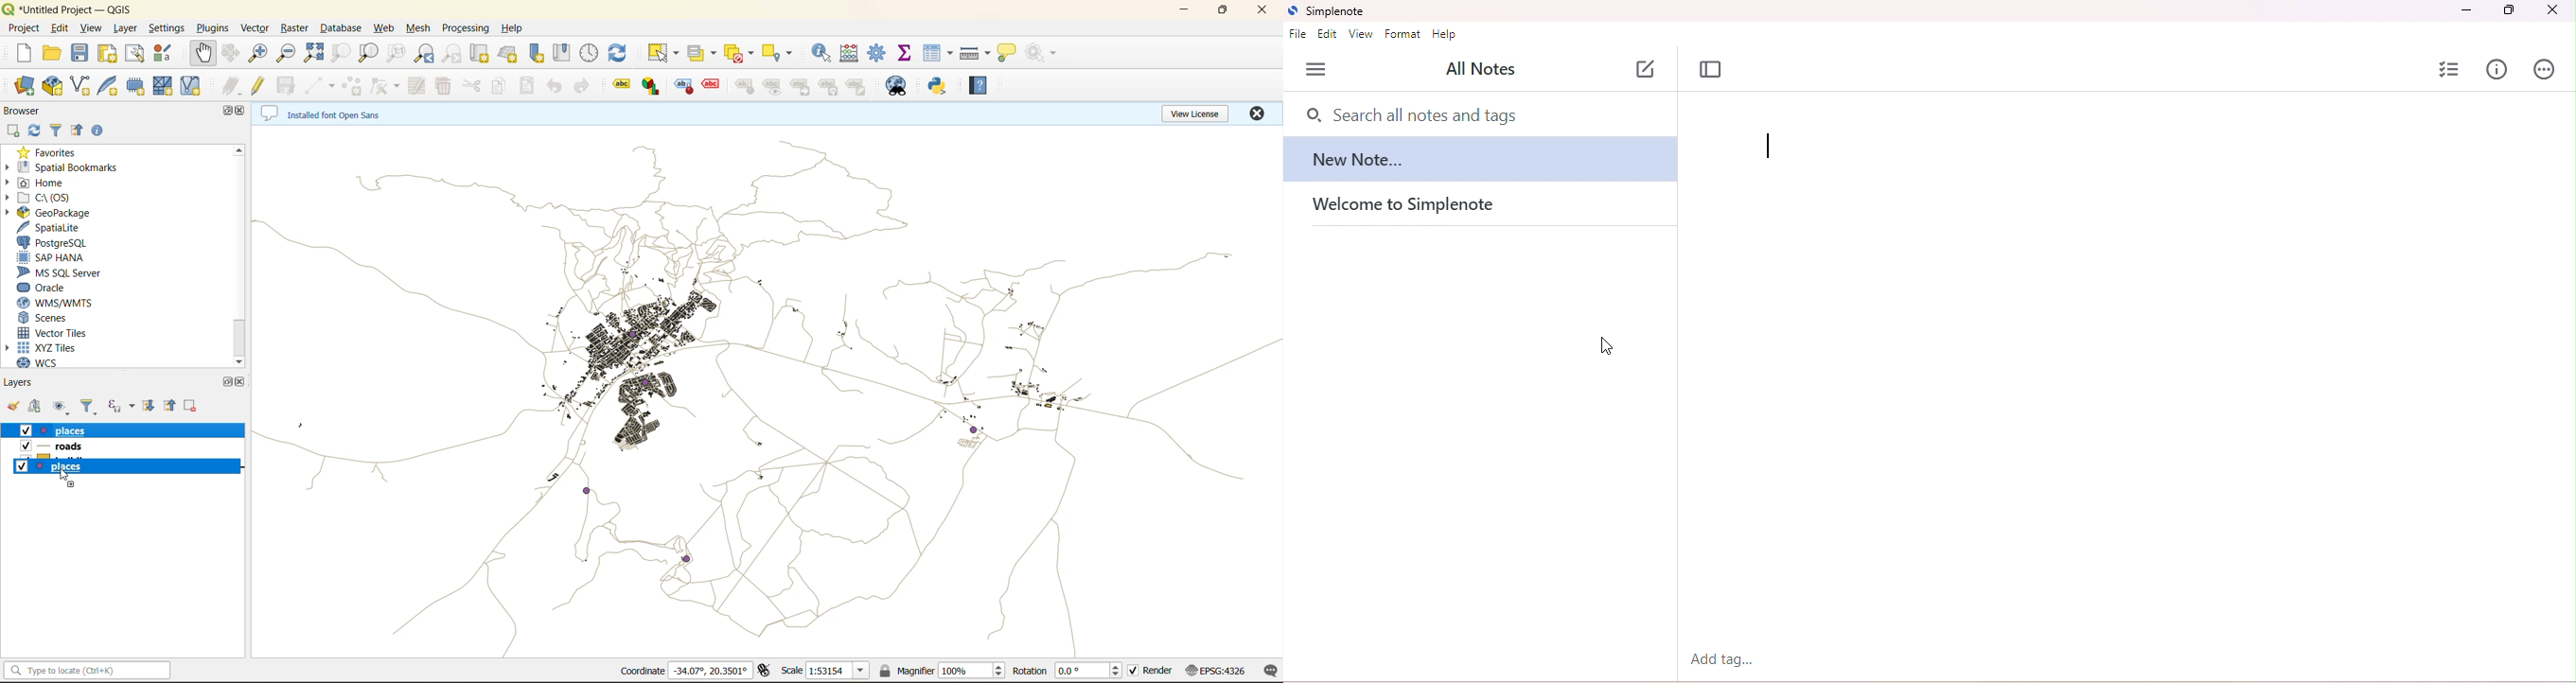  Describe the element at coordinates (1647, 69) in the screenshot. I see `new note` at that location.